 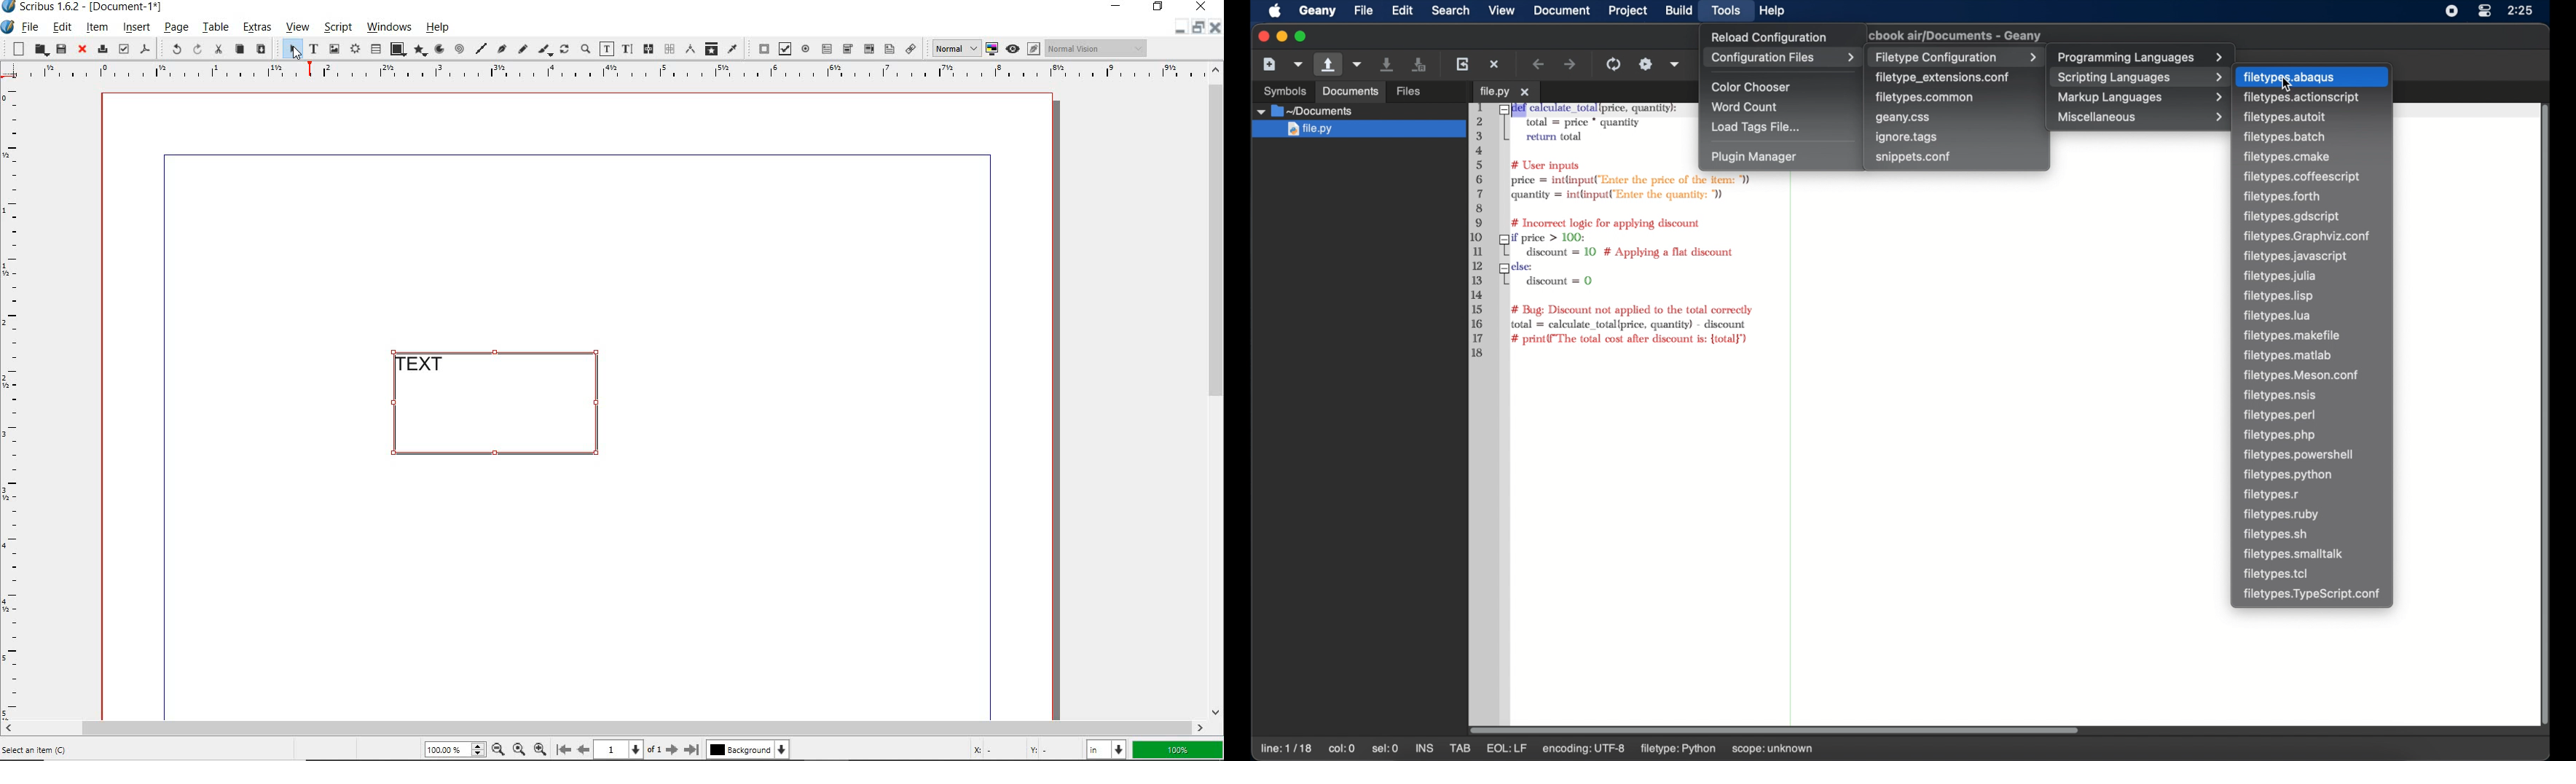 I want to click on view, so click(x=299, y=28).